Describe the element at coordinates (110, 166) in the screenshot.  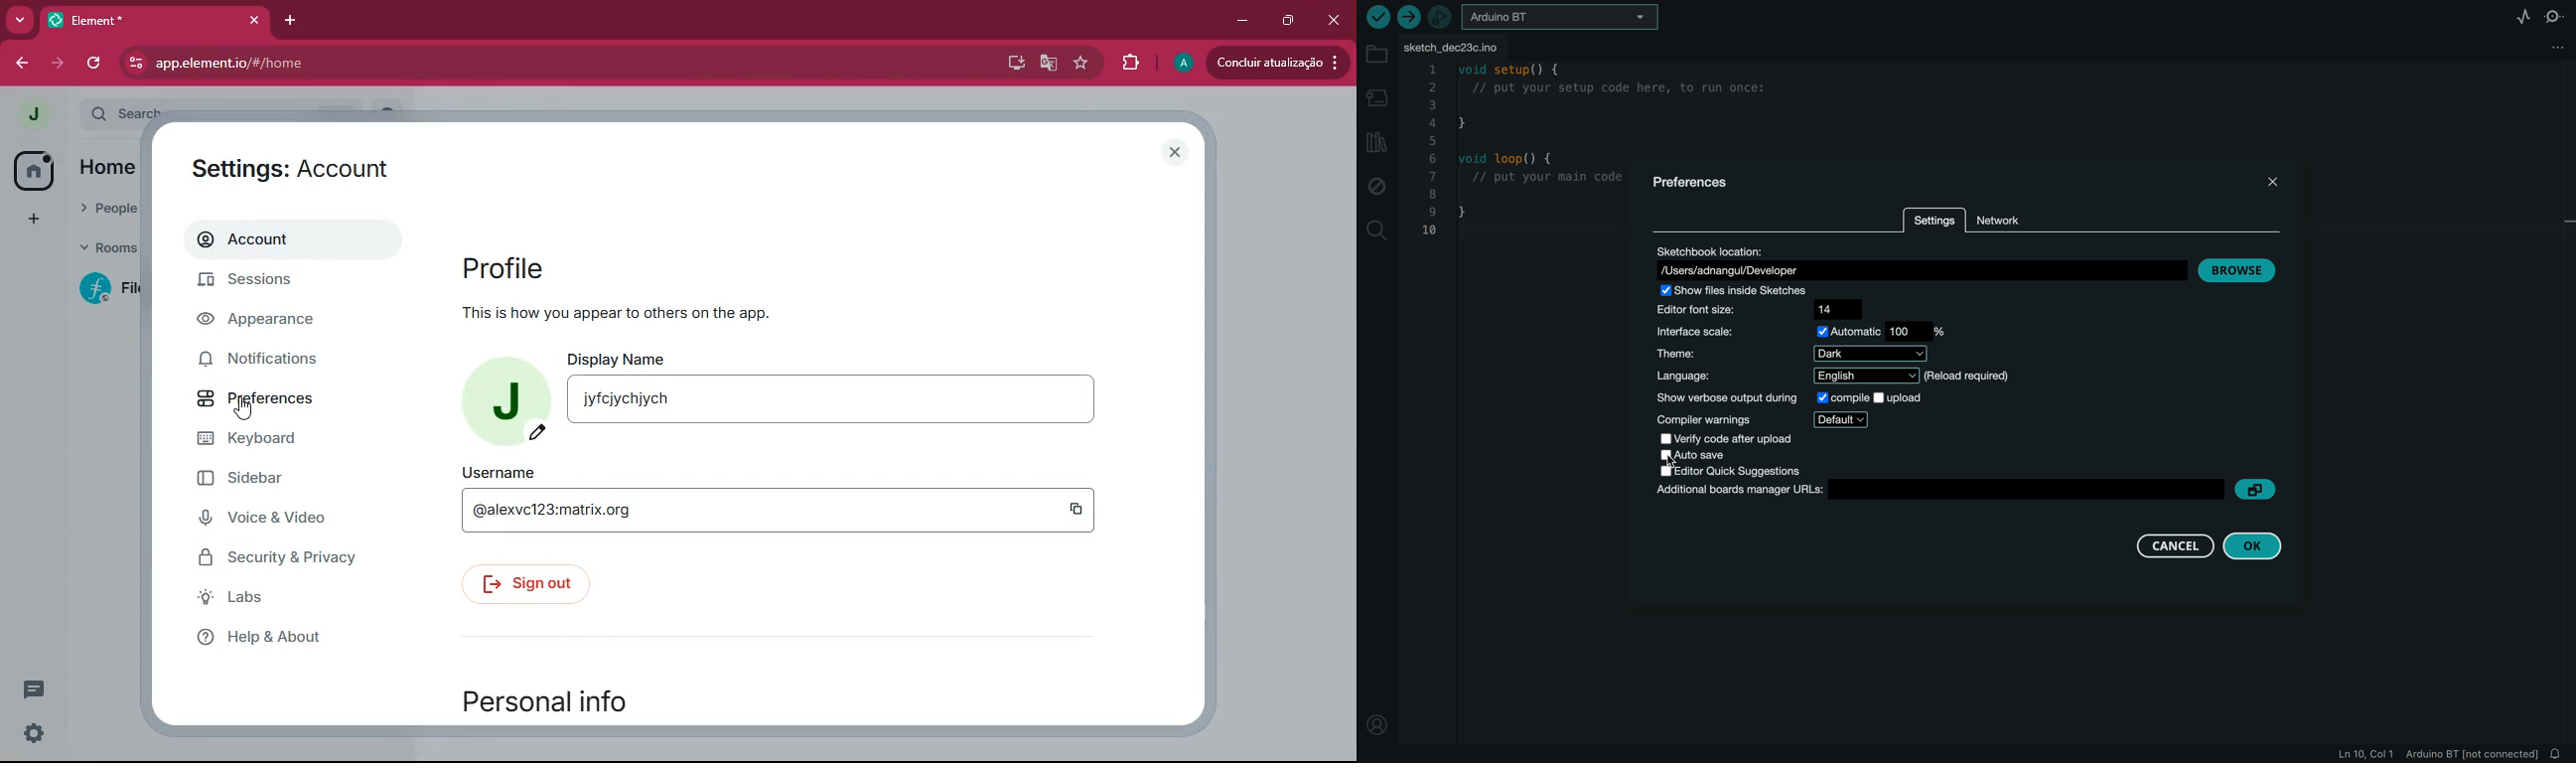
I see `home` at that location.